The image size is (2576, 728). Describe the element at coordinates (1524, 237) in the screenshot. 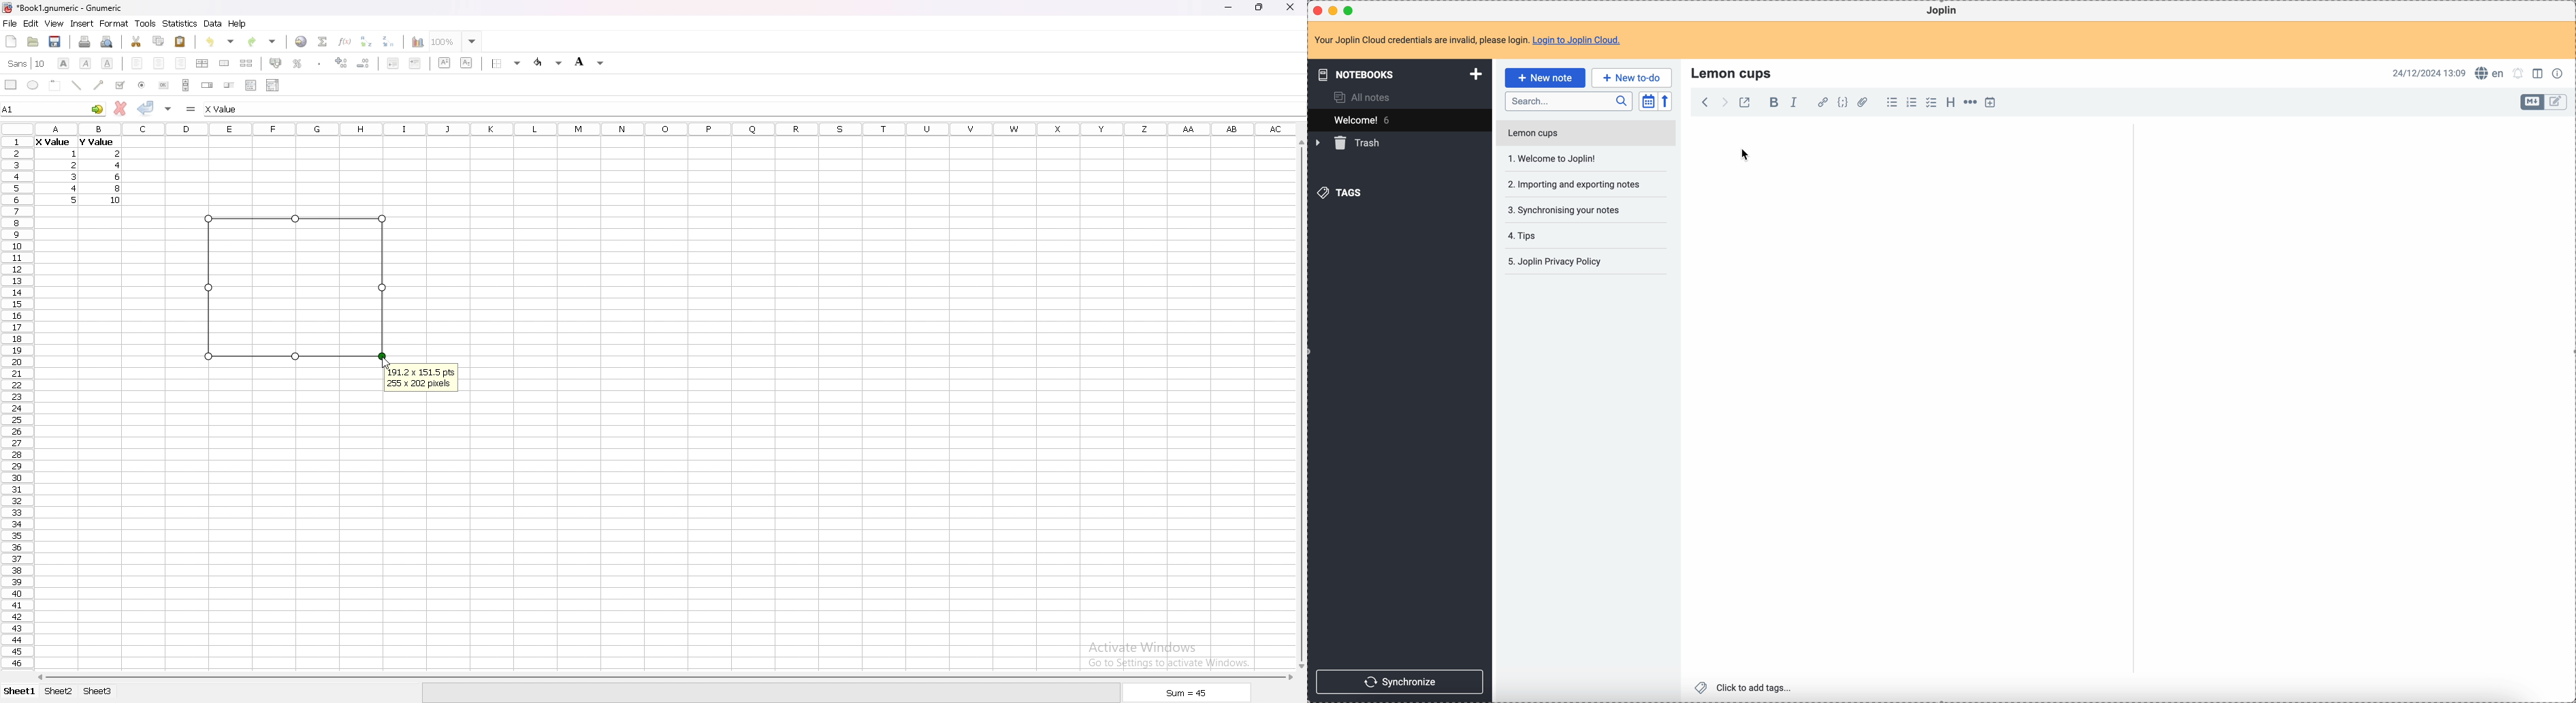

I see `tips` at that location.